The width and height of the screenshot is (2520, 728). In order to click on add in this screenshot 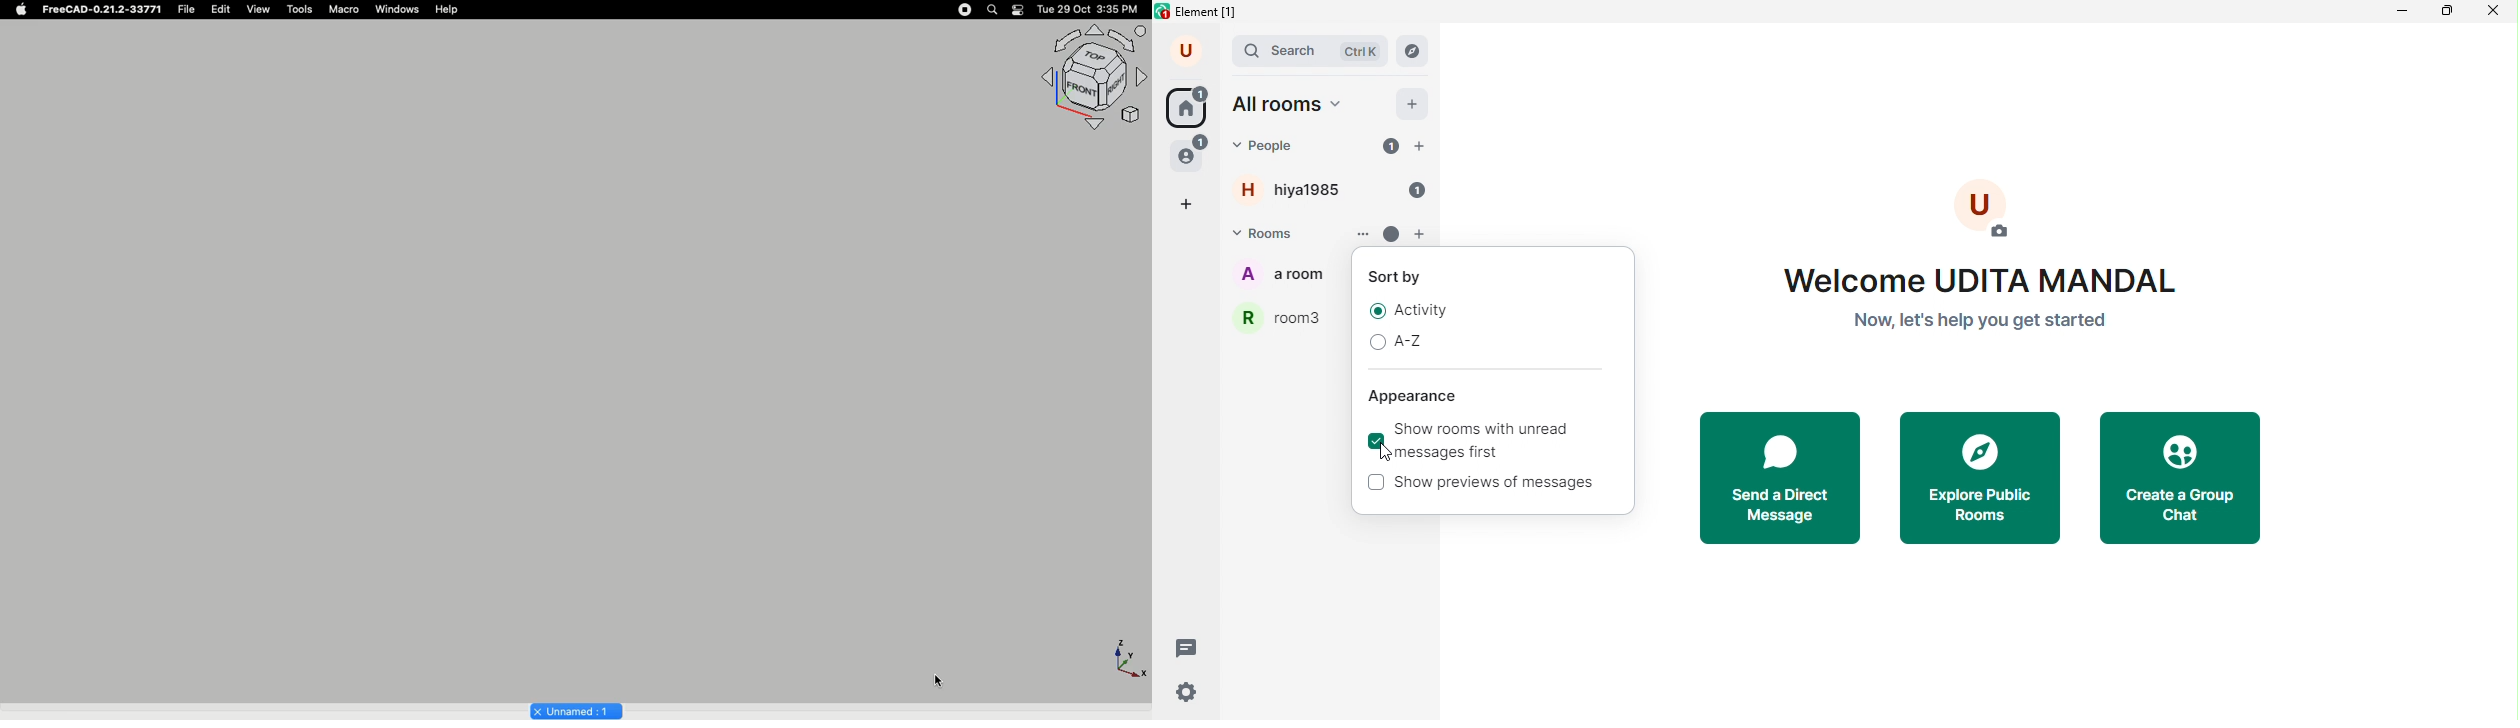, I will do `click(1414, 104)`.